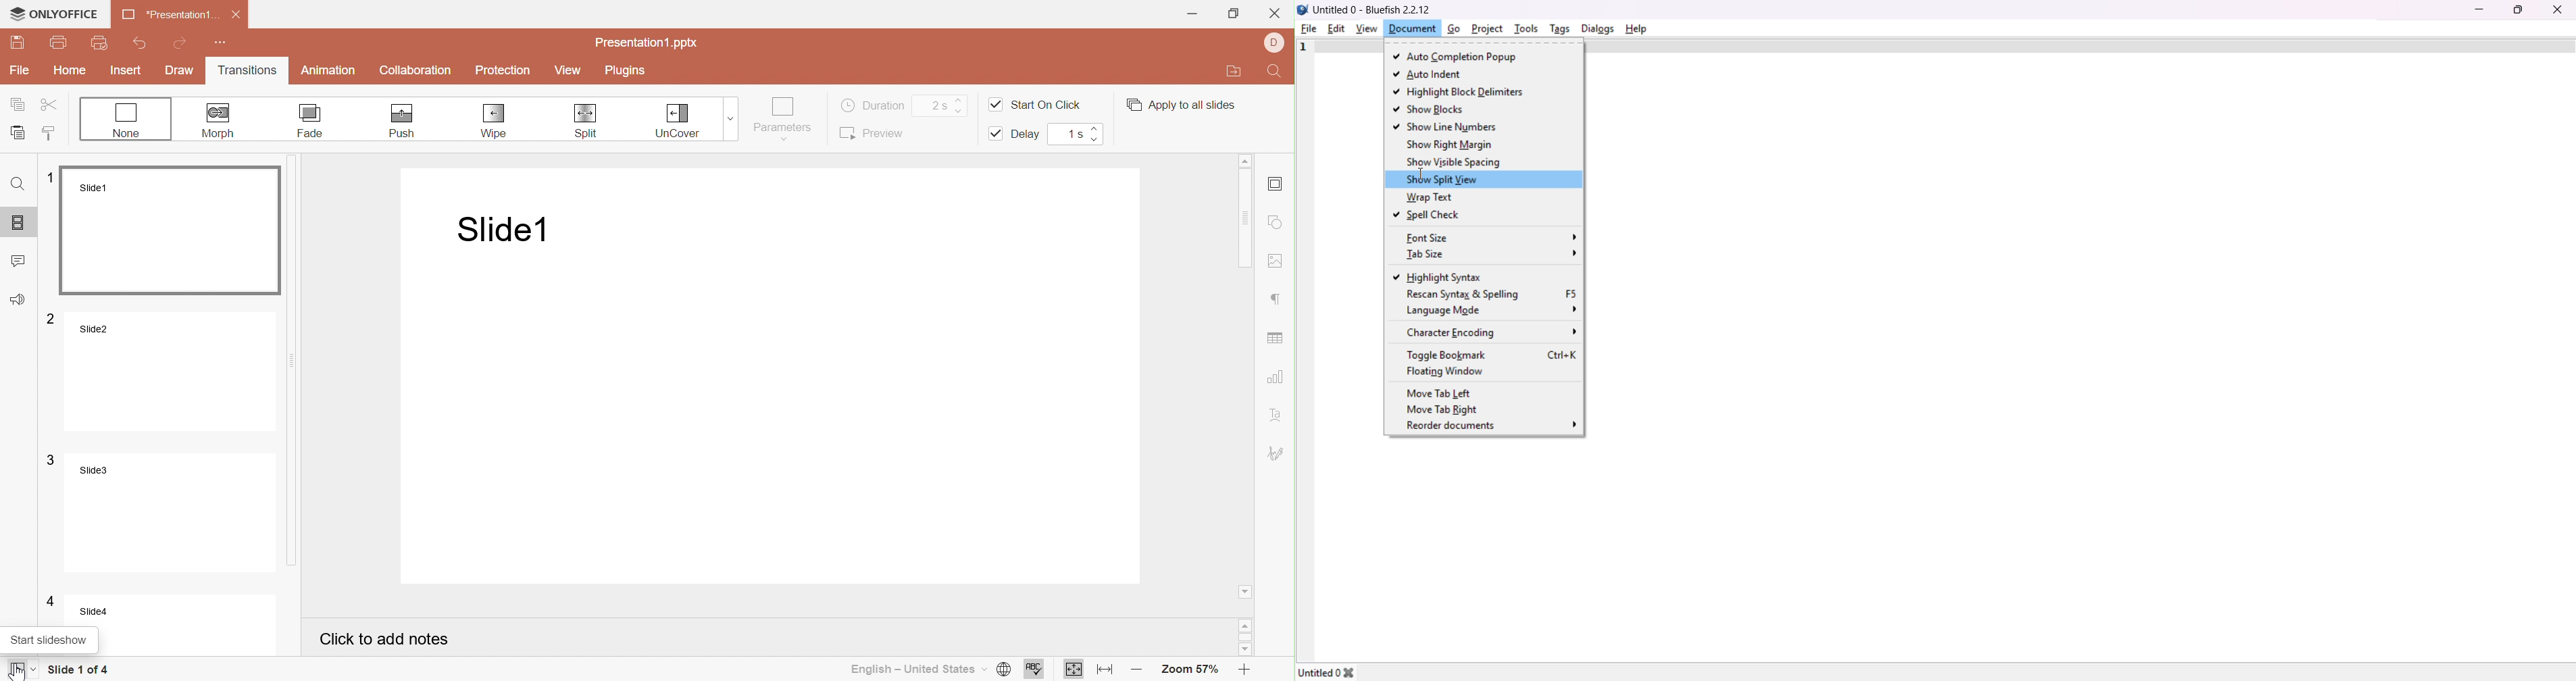 This screenshot has height=700, width=2576. Describe the element at coordinates (1246, 626) in the screenshot. I see `Scroll up` at that location.